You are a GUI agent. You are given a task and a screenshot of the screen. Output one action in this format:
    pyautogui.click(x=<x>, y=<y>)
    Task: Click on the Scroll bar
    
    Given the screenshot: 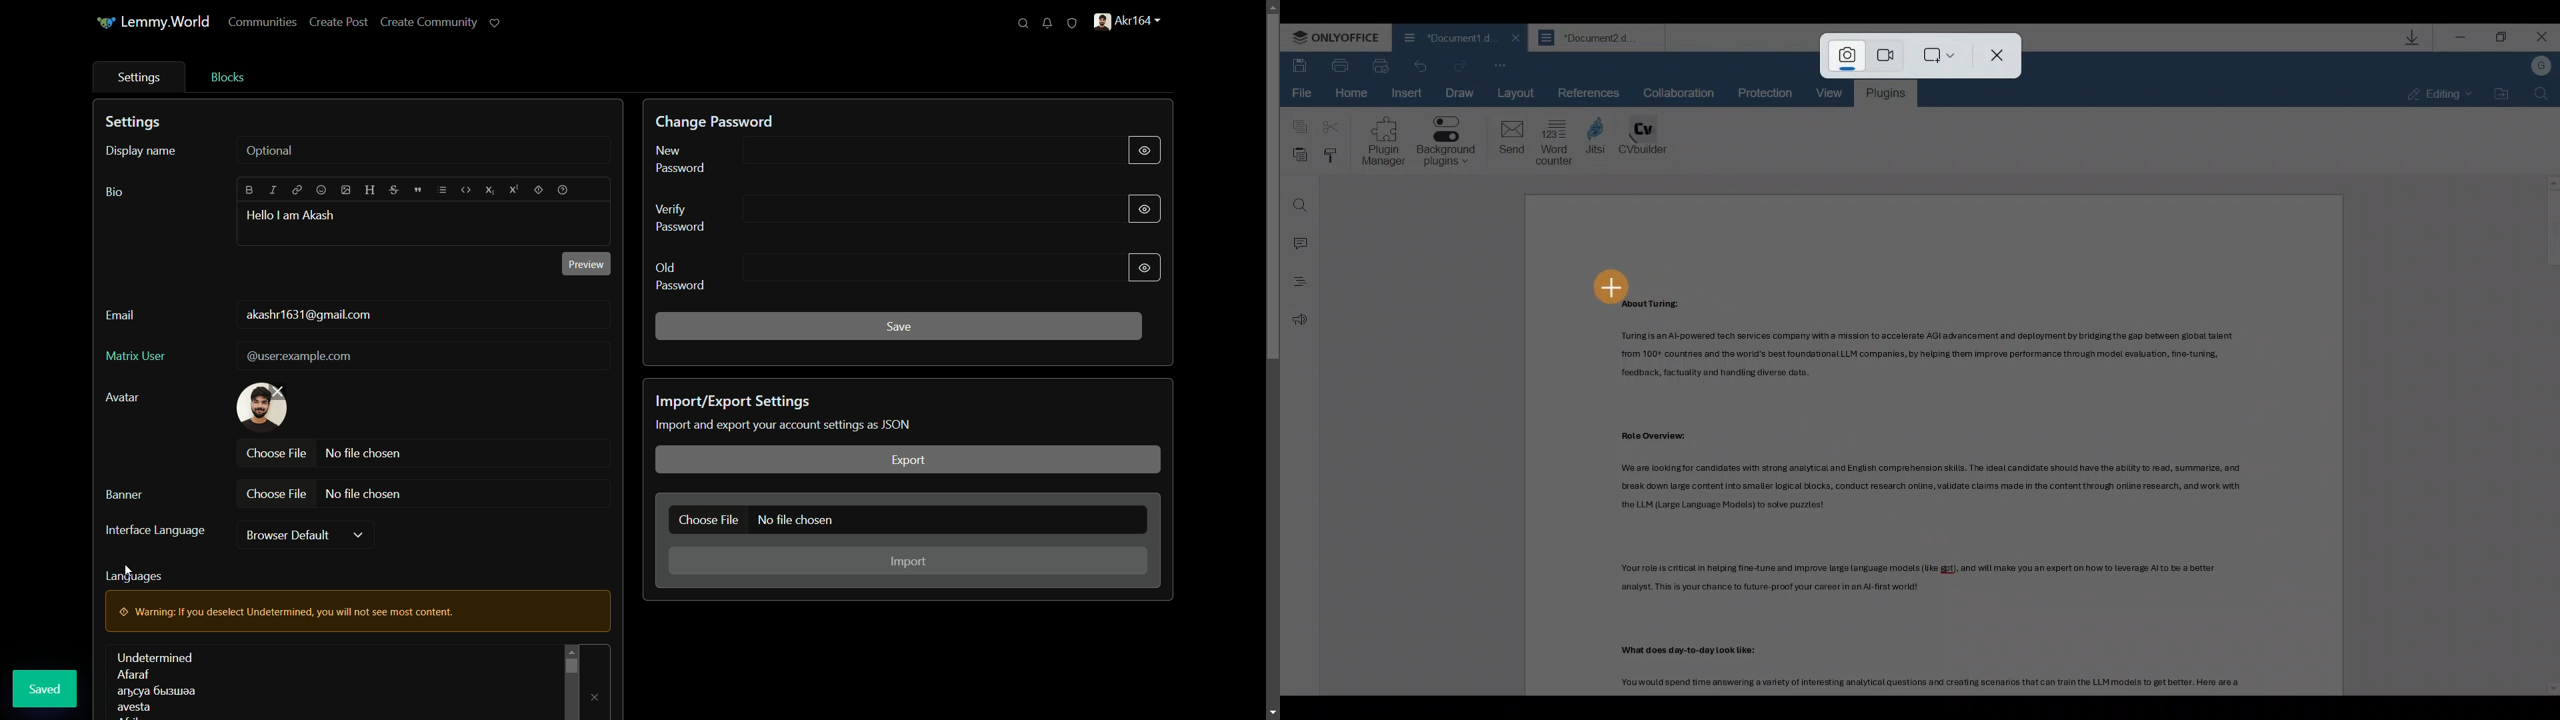 What is the action you would take?
    pyautogui.click(x=2544, y=439)
    